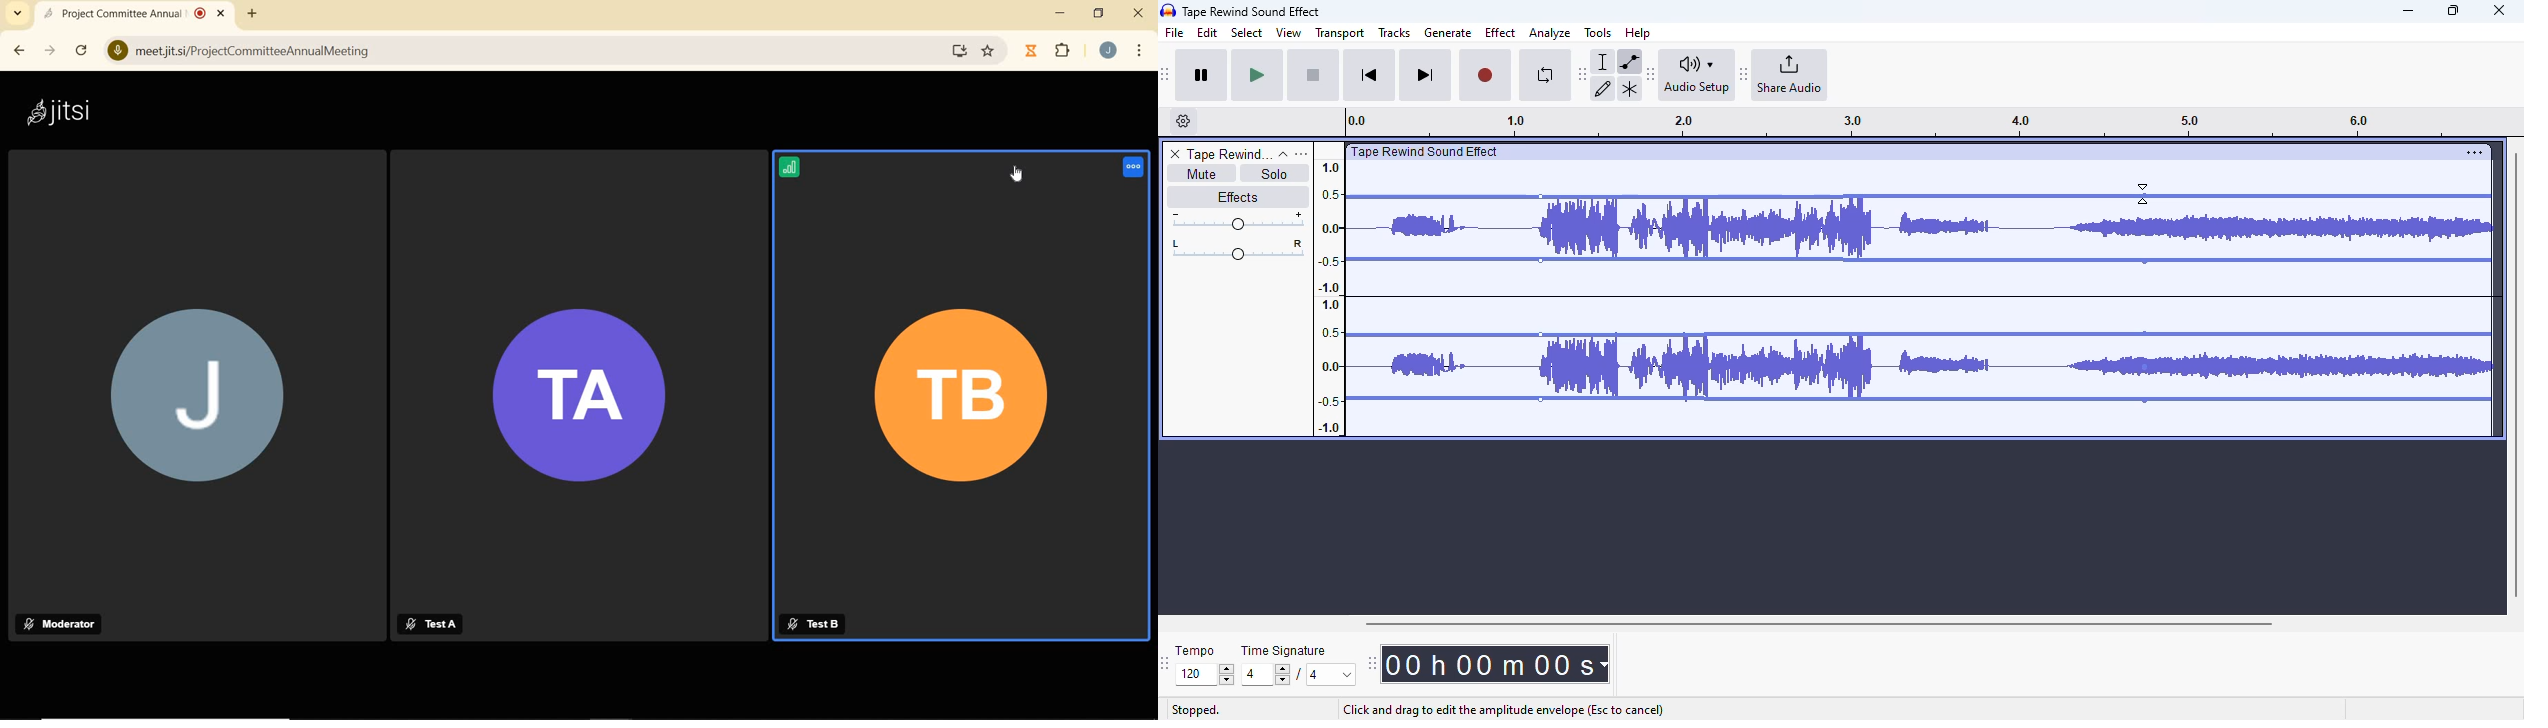  I want to click on mute, so click(1200, 174).